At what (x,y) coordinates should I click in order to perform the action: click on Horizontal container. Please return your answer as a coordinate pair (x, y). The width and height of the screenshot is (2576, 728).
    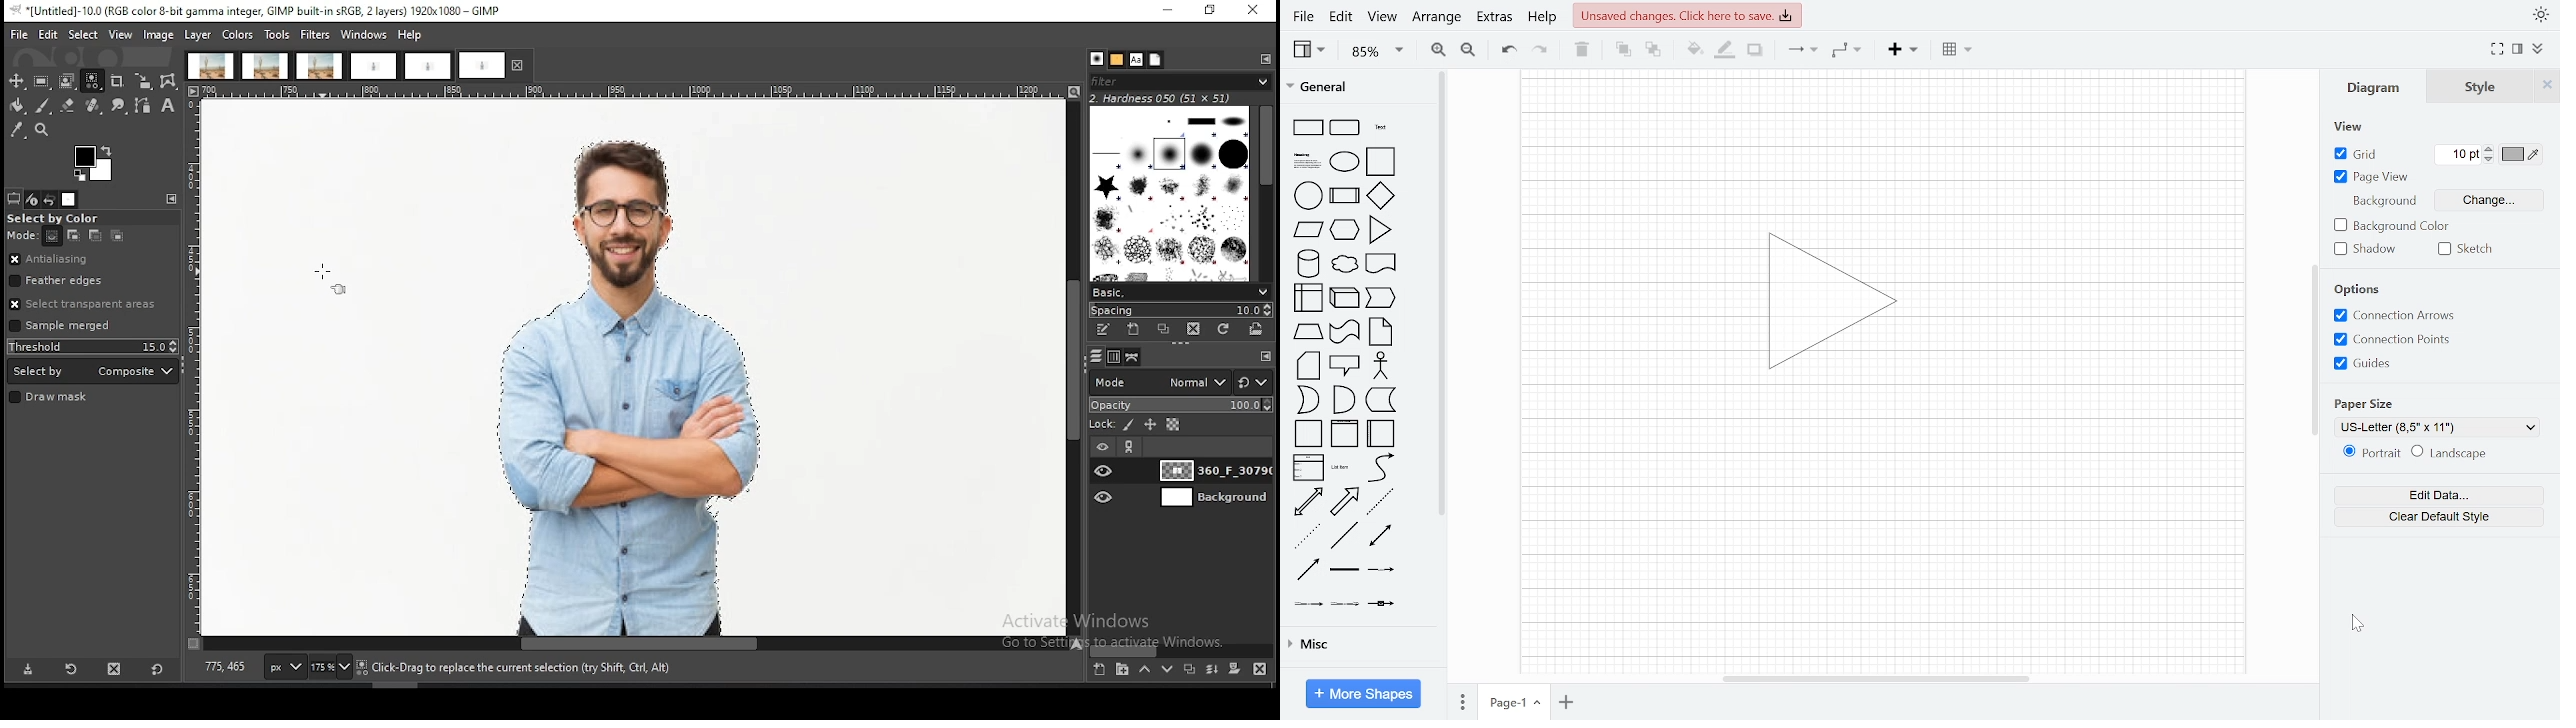
    Looking at the image, I should click on (1380, 434).